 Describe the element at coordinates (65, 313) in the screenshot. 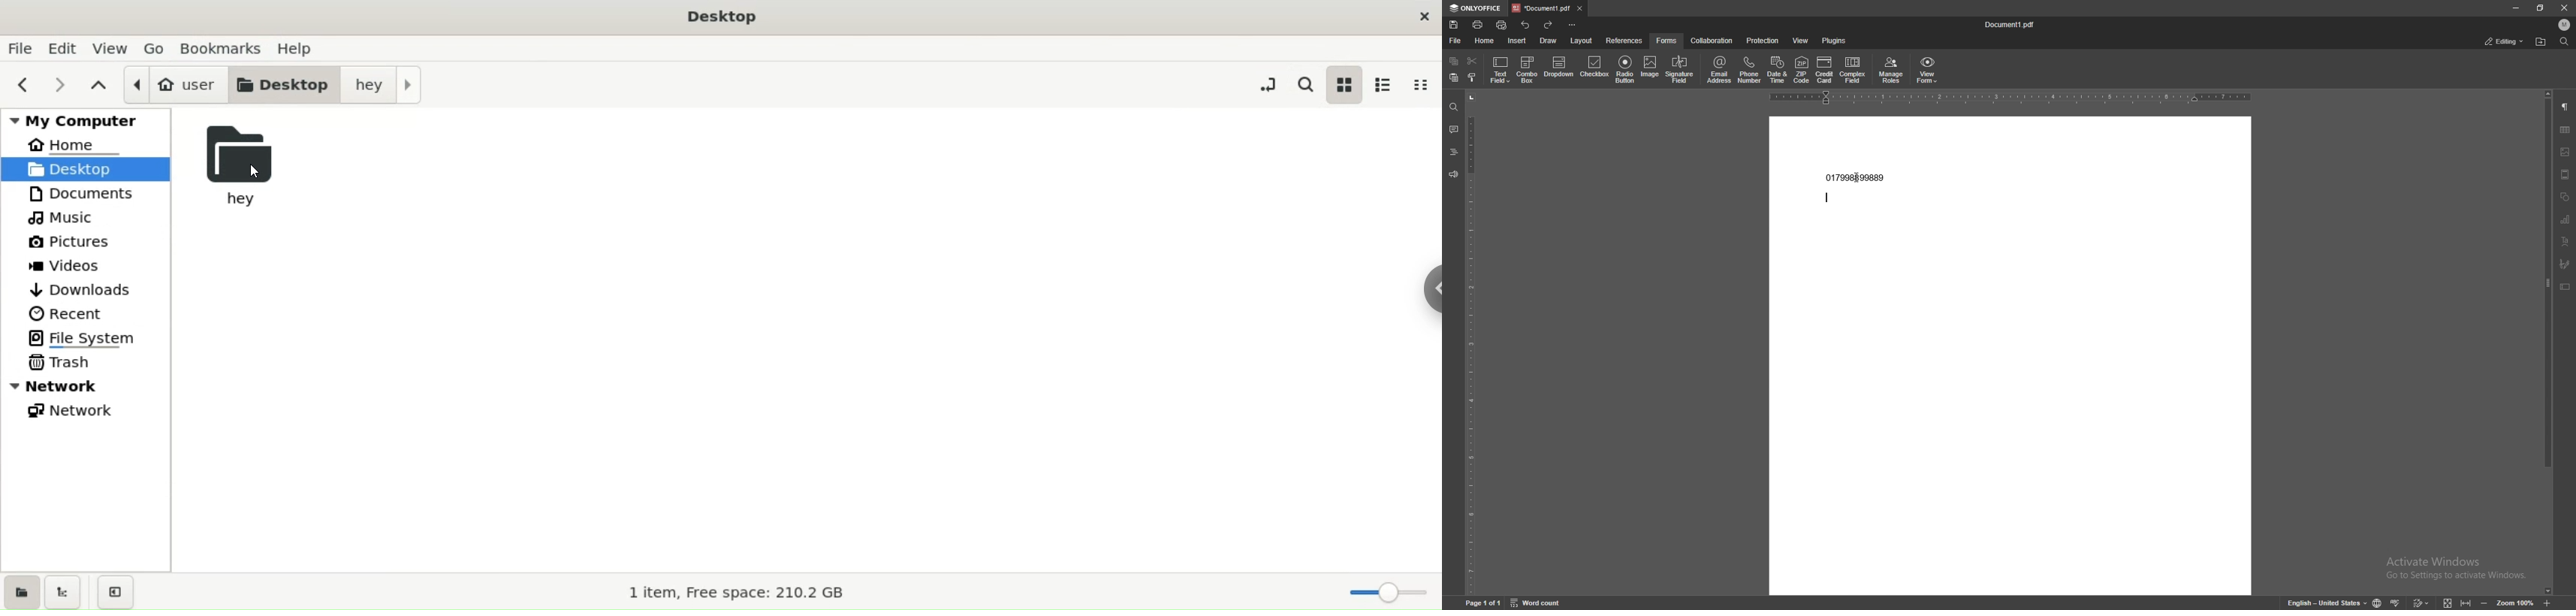

I see `recent` at that location.